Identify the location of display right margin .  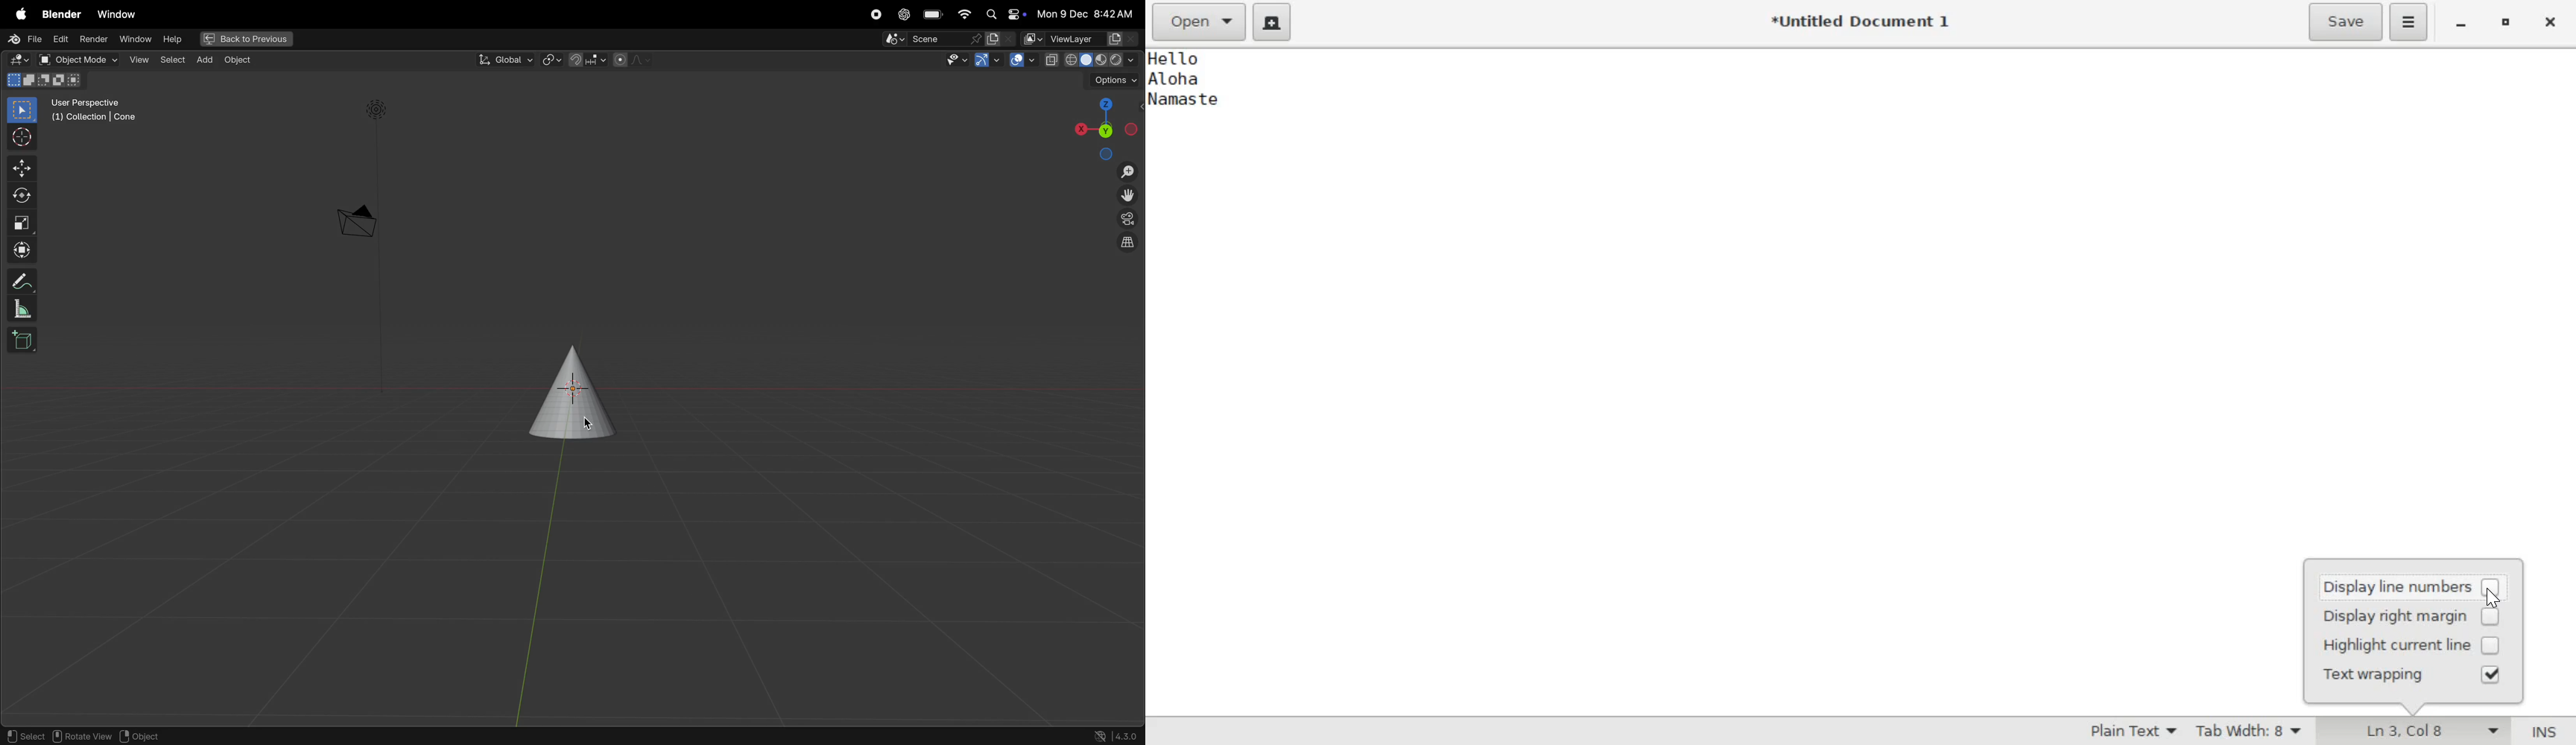
(2409, 618).